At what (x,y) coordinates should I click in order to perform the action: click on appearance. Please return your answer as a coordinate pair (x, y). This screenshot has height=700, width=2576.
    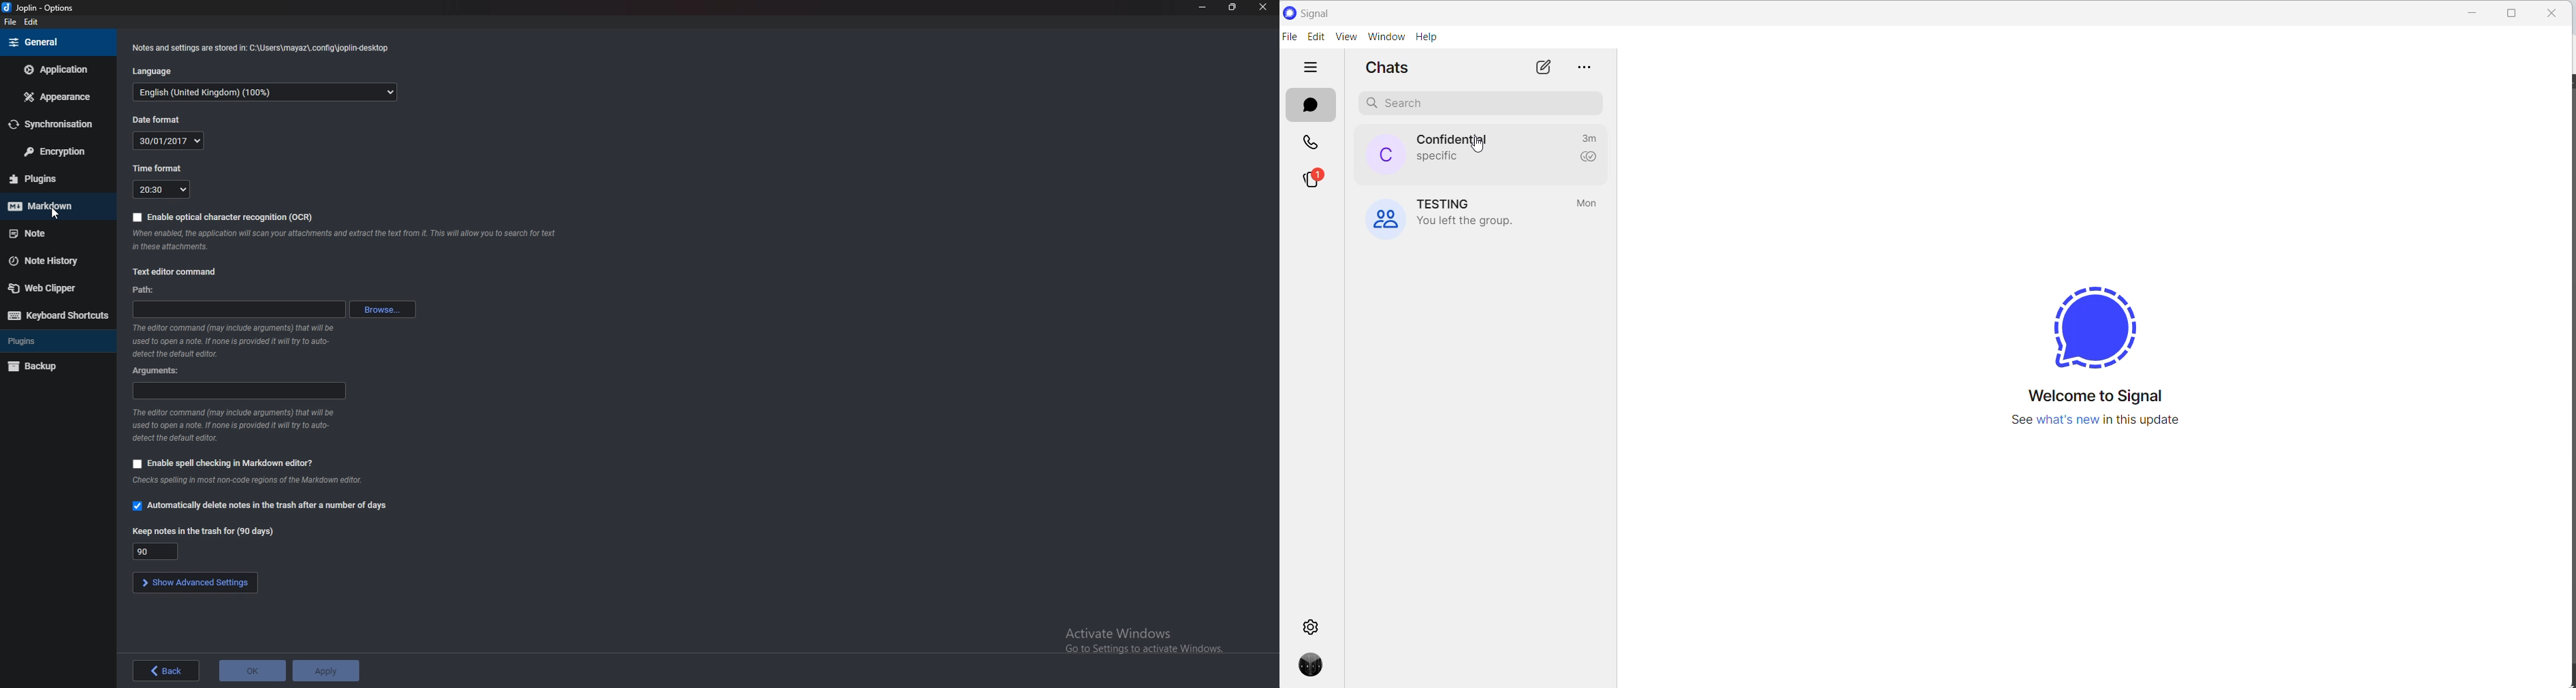
    Looking at the image, I should click on (60, 99).